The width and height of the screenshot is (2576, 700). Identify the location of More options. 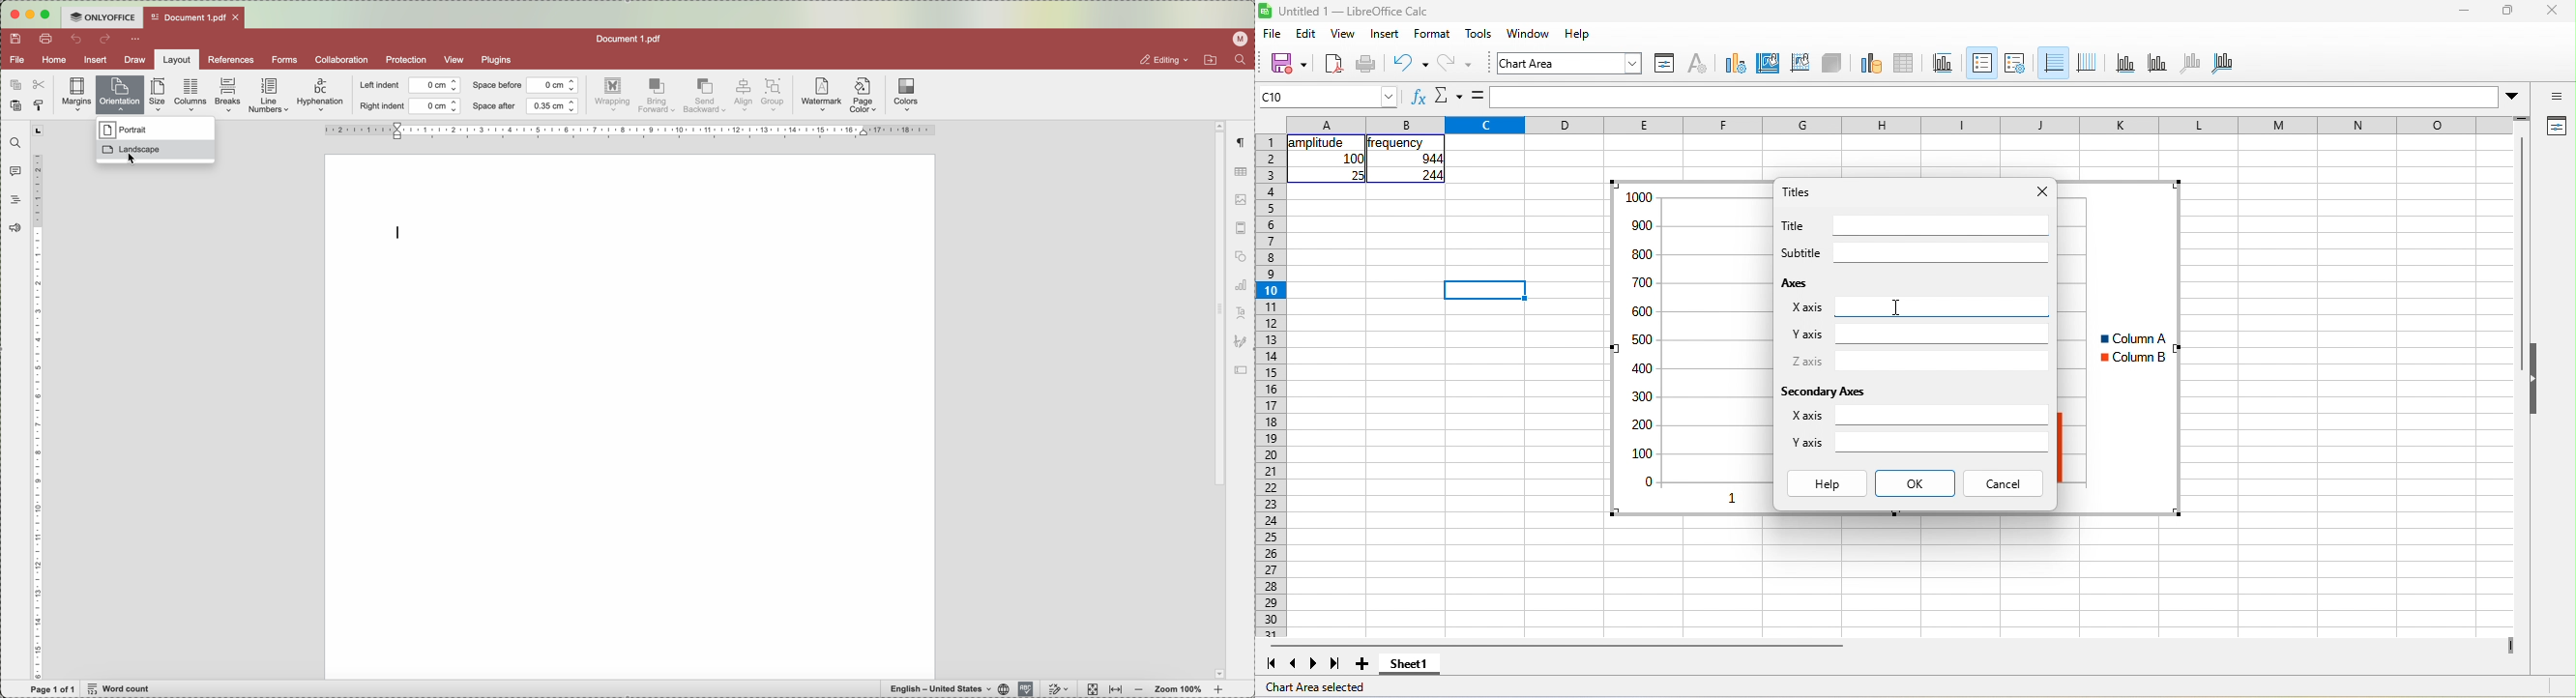
(2511, 98).